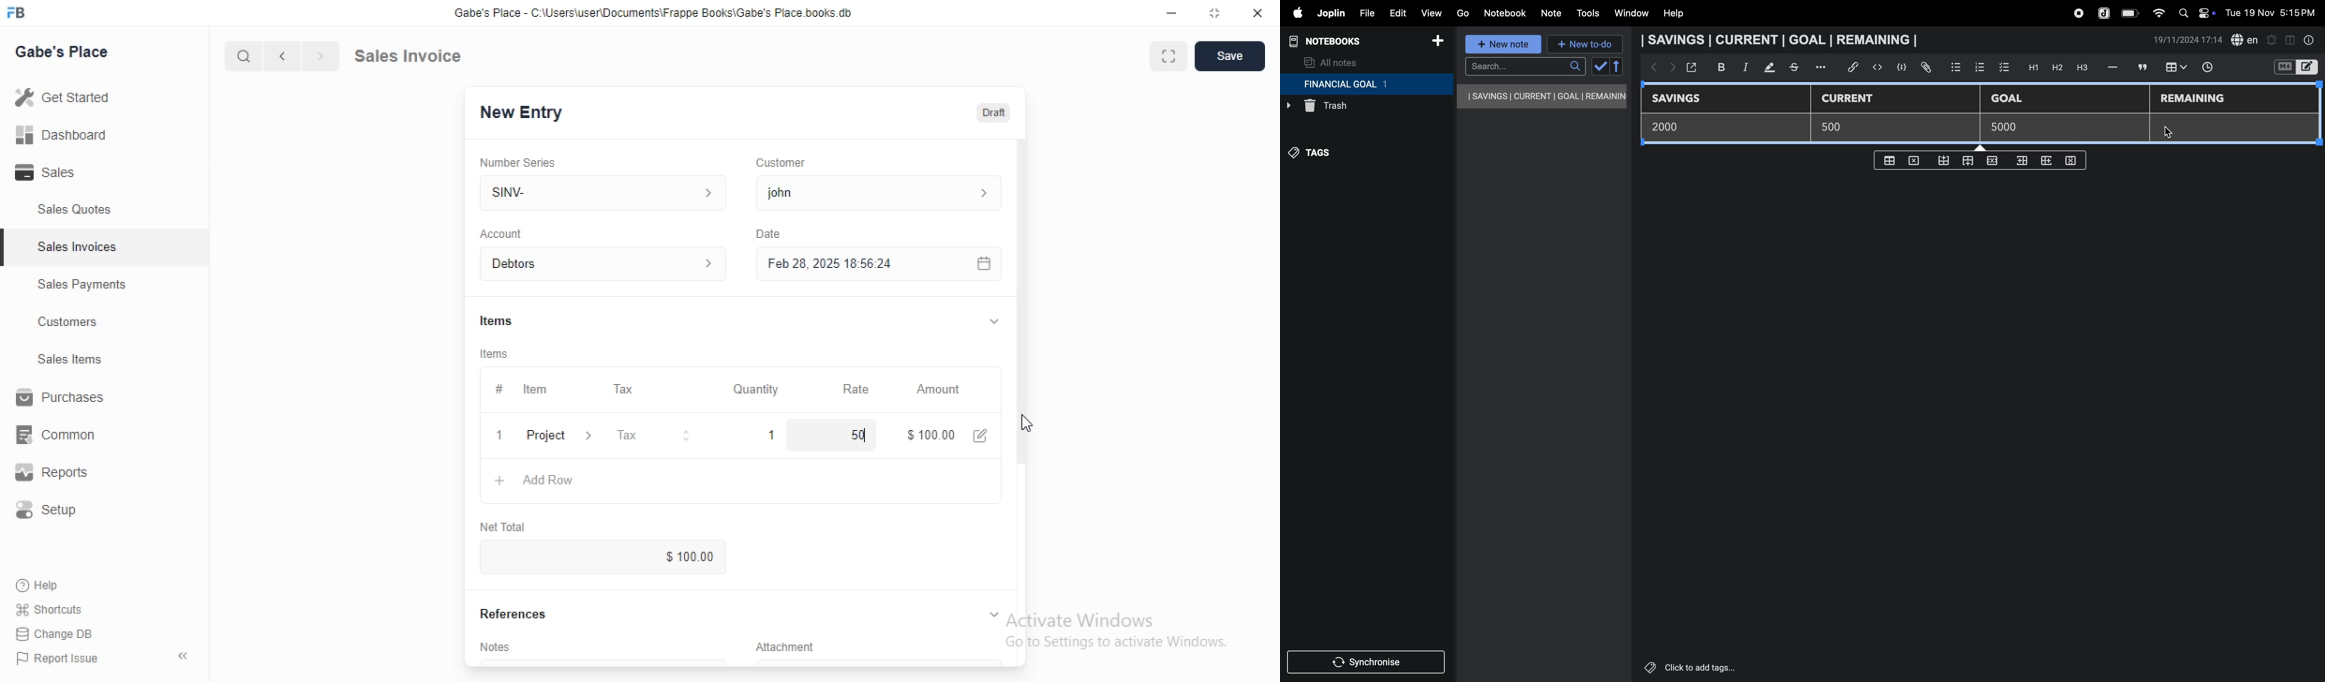 The height and width of the screenshot is (700, 2352). Describe the element at coordinates (1600, 67) in the screenshot. I see `check` at that location.